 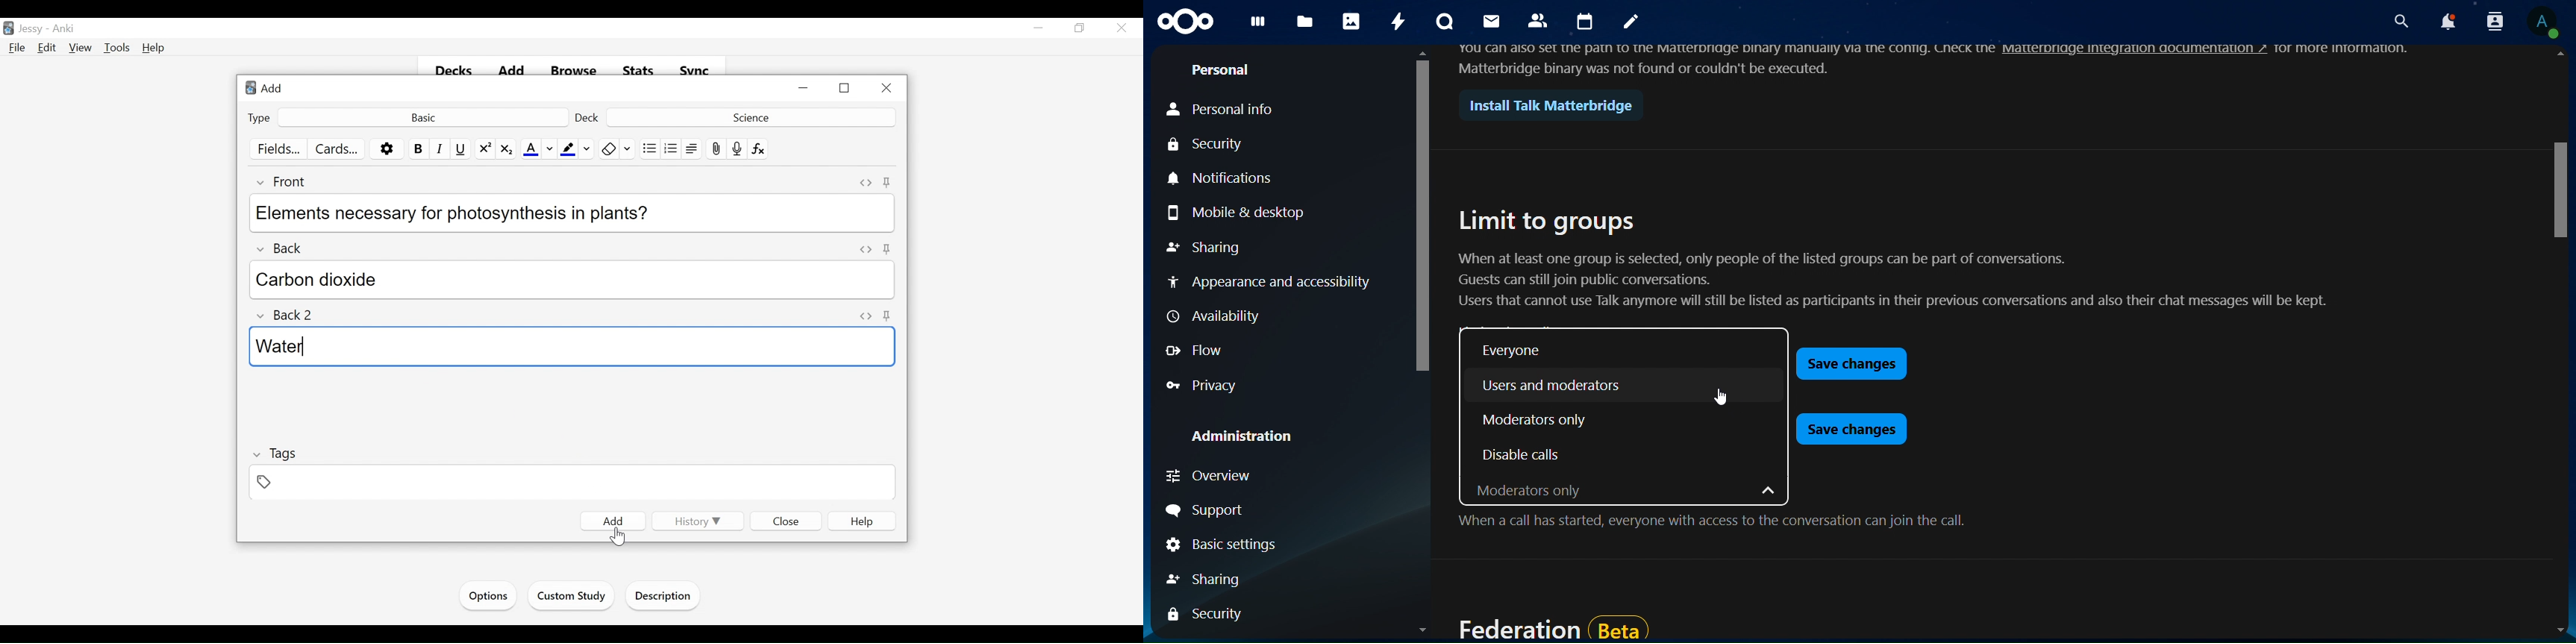 I want to click on administration, so click(x=1248, y=438).